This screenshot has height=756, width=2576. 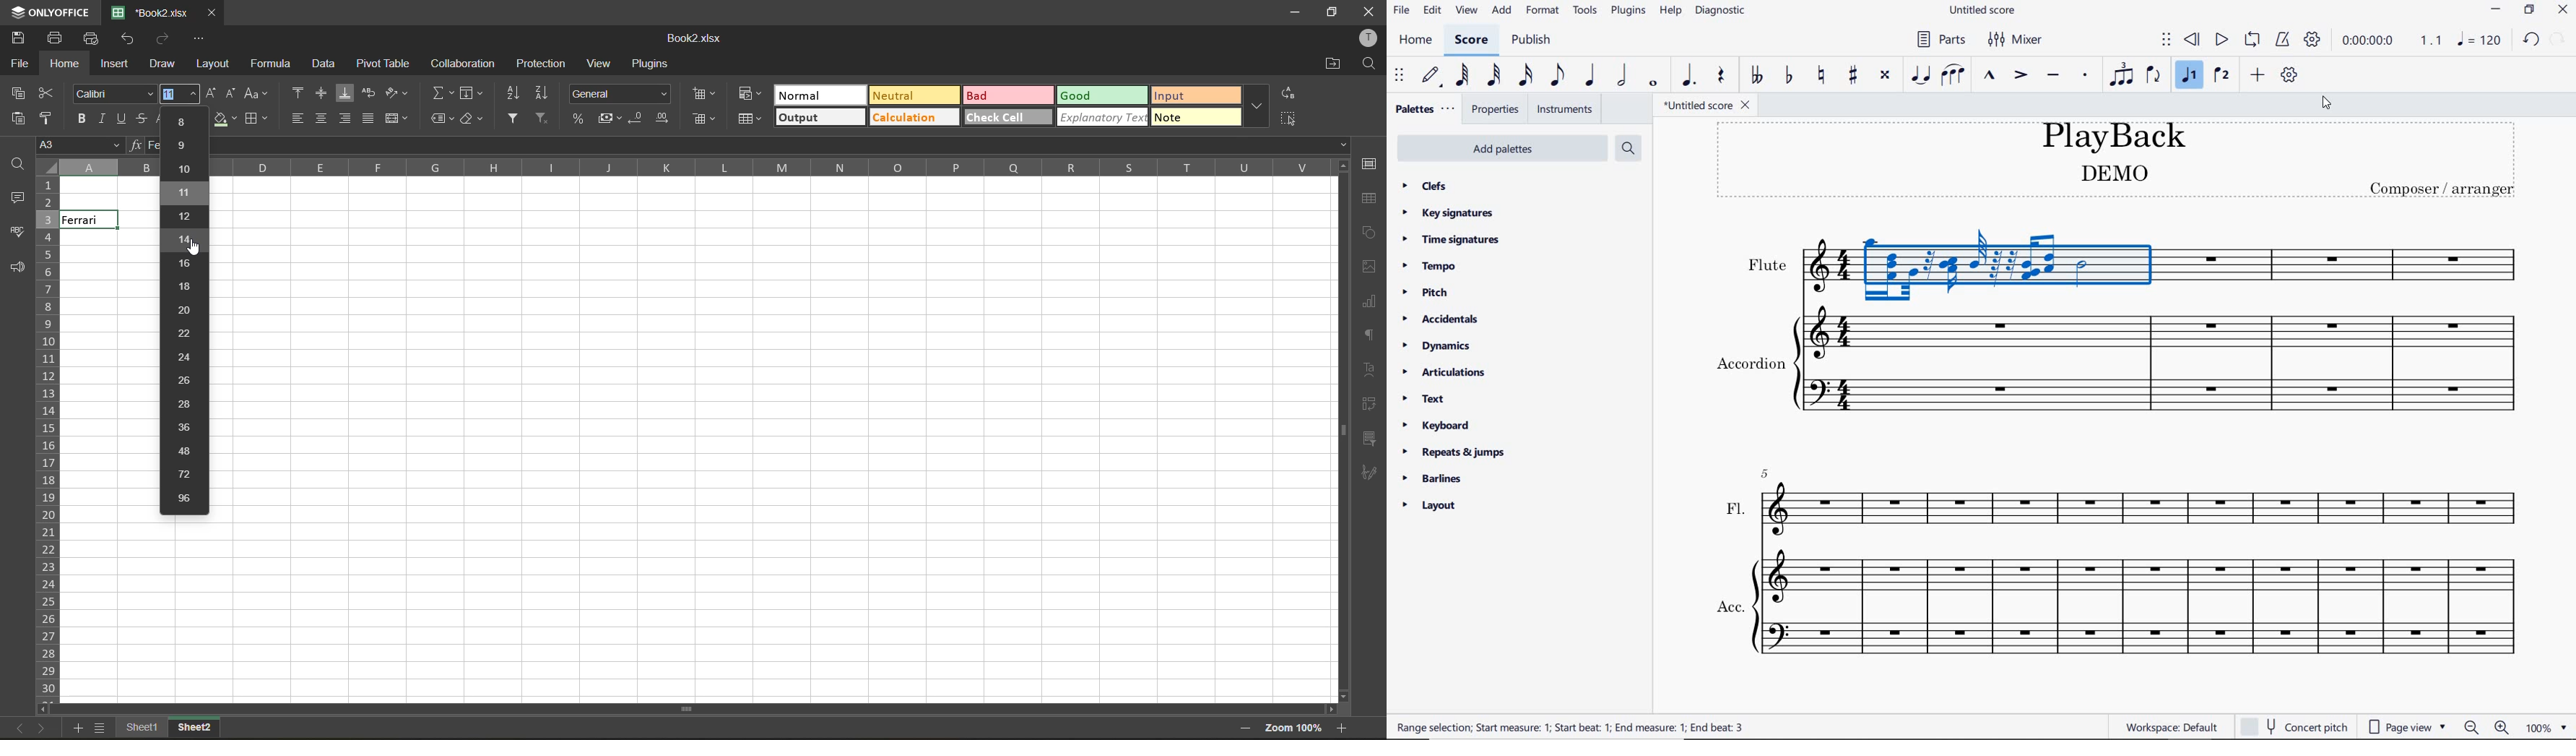 I want to click on diagnostic, so click(x=1720, y=11).